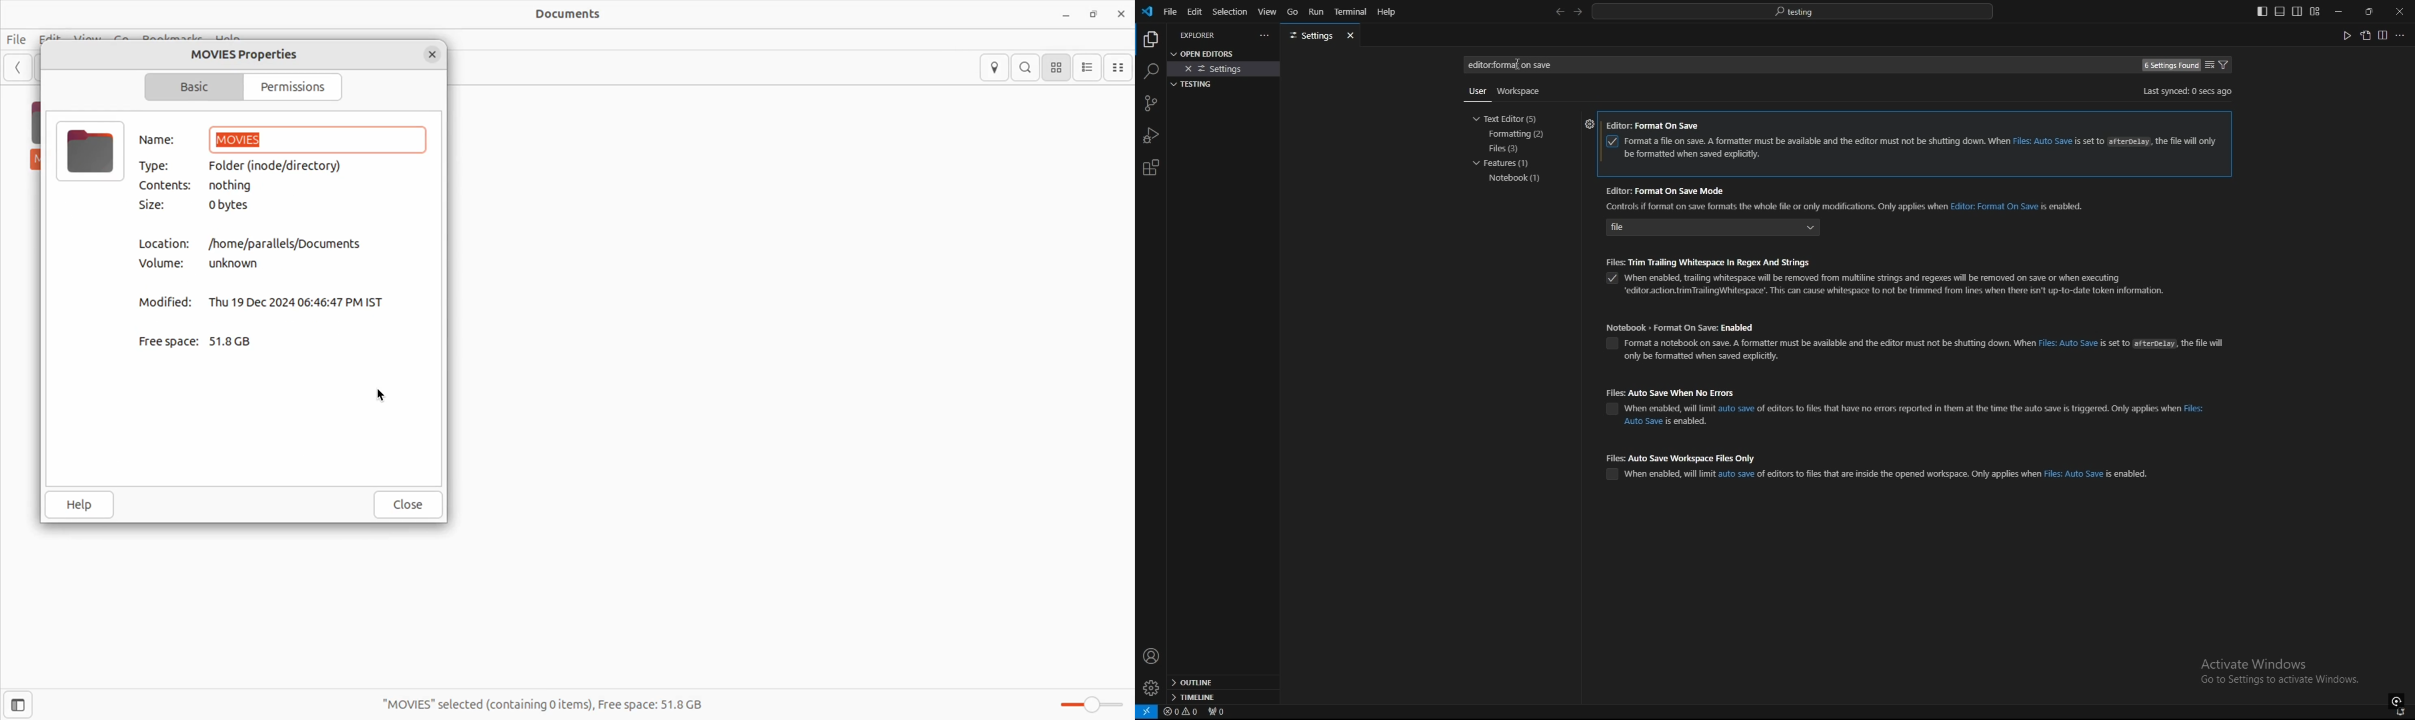  I want to click on notebook format on save : enabled informations, so click(1960, 349).